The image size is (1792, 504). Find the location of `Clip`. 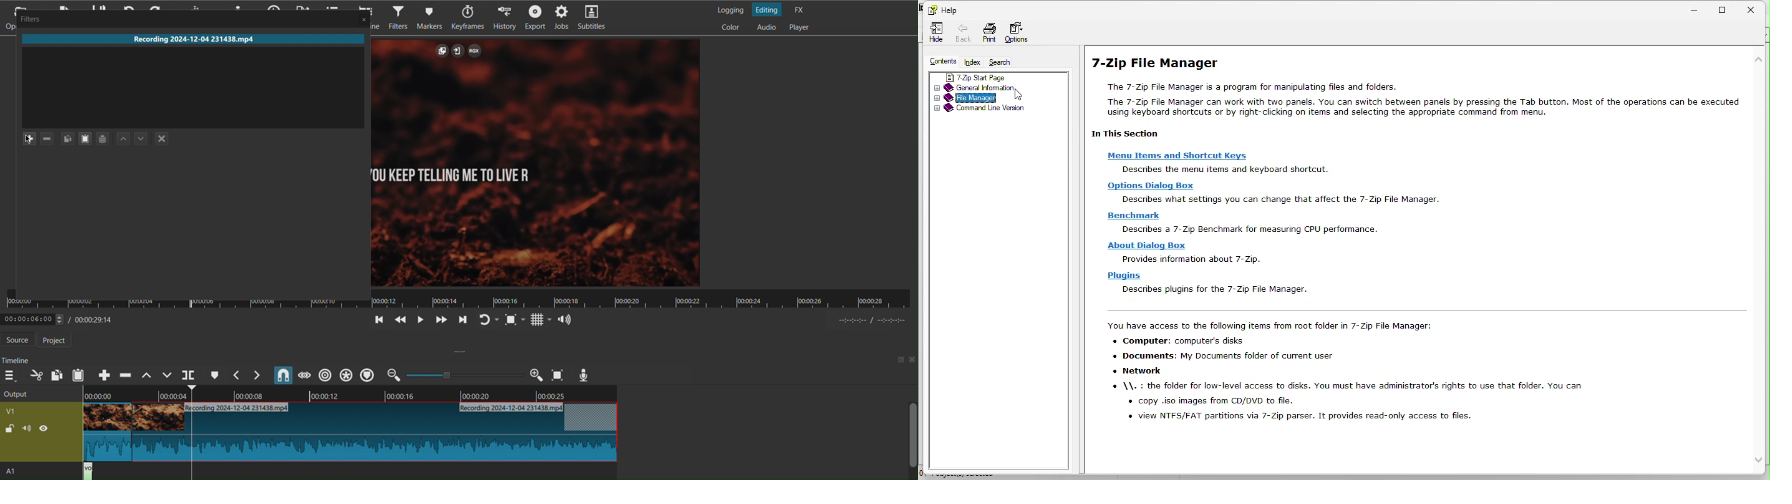

Clip is located at coordinates (347, 434).